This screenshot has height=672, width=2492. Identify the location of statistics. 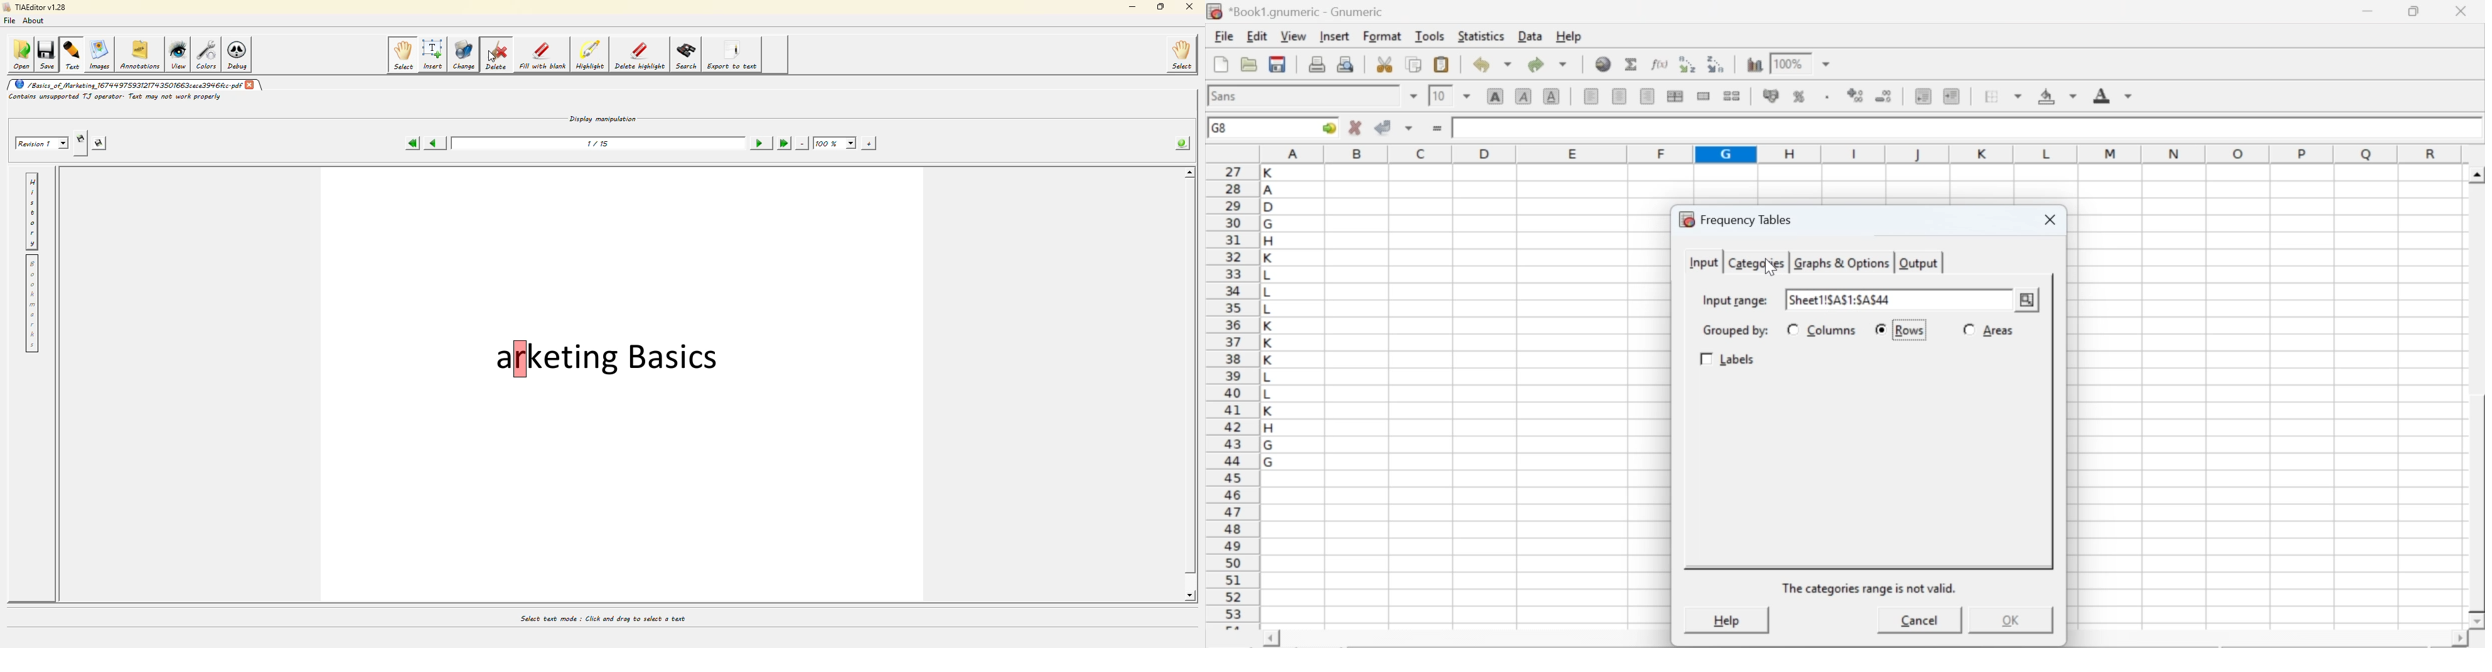
(1479, 36).